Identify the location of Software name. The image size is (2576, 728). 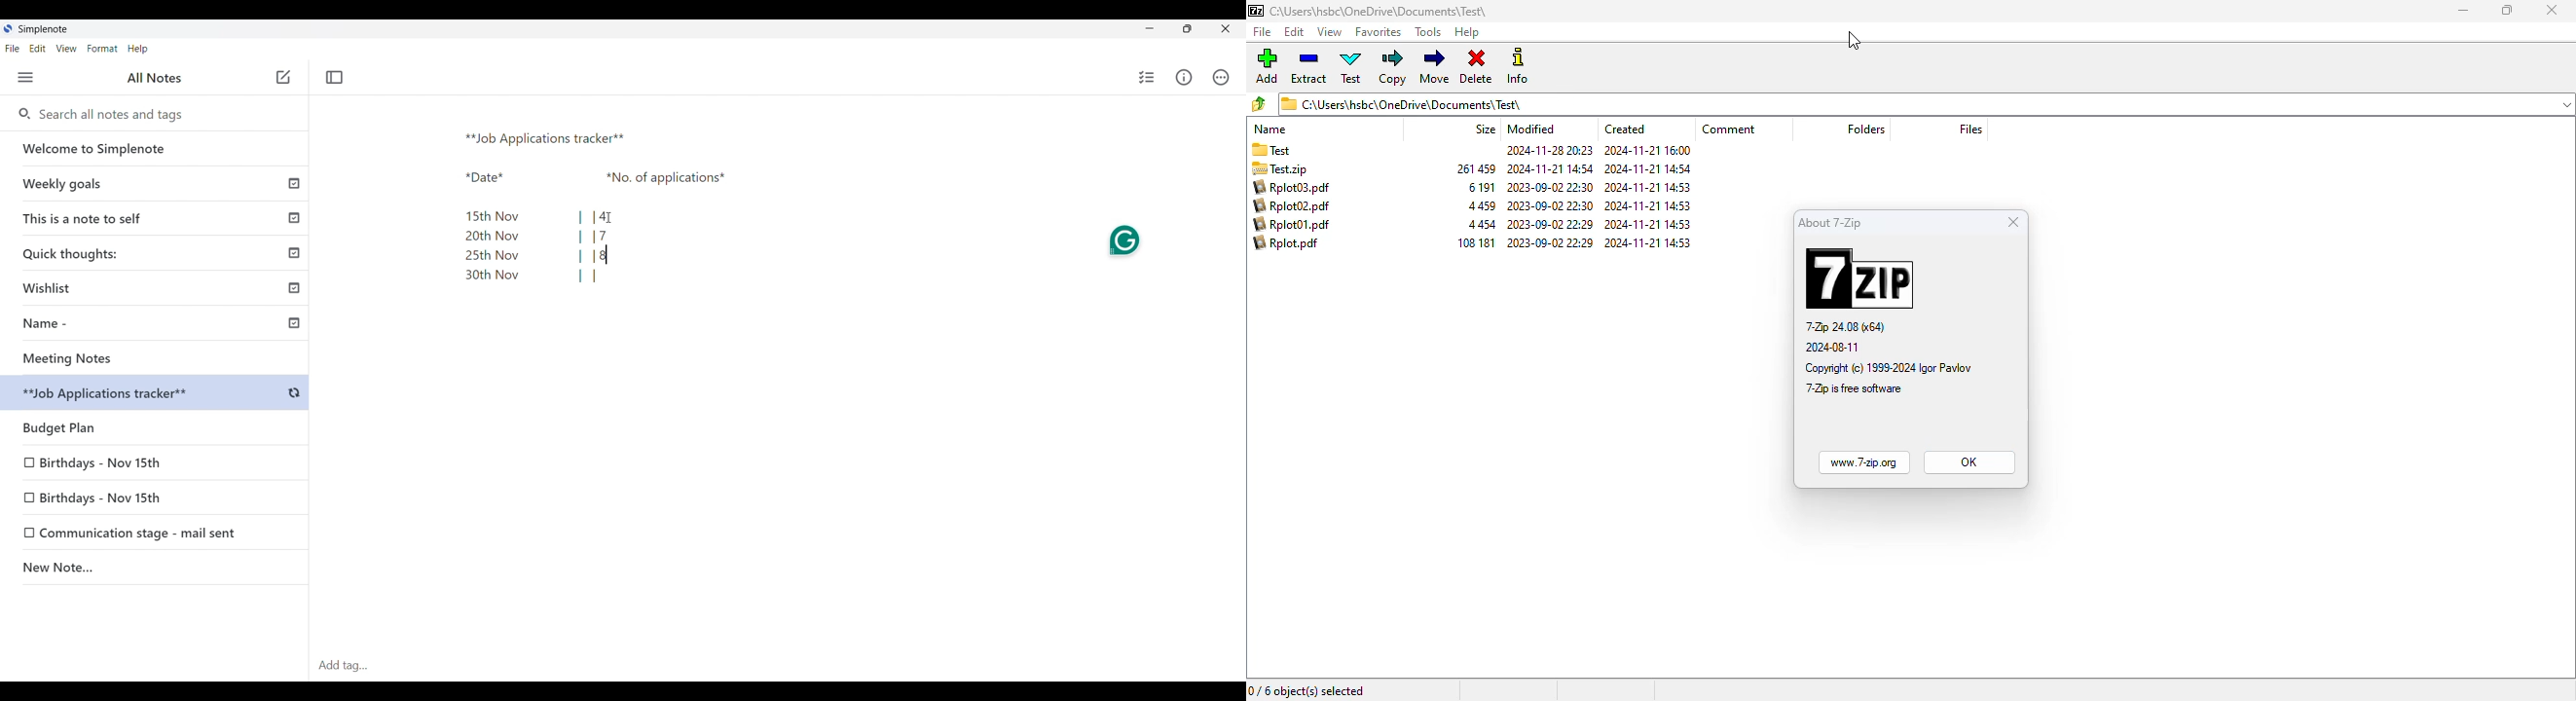
(43, 29).